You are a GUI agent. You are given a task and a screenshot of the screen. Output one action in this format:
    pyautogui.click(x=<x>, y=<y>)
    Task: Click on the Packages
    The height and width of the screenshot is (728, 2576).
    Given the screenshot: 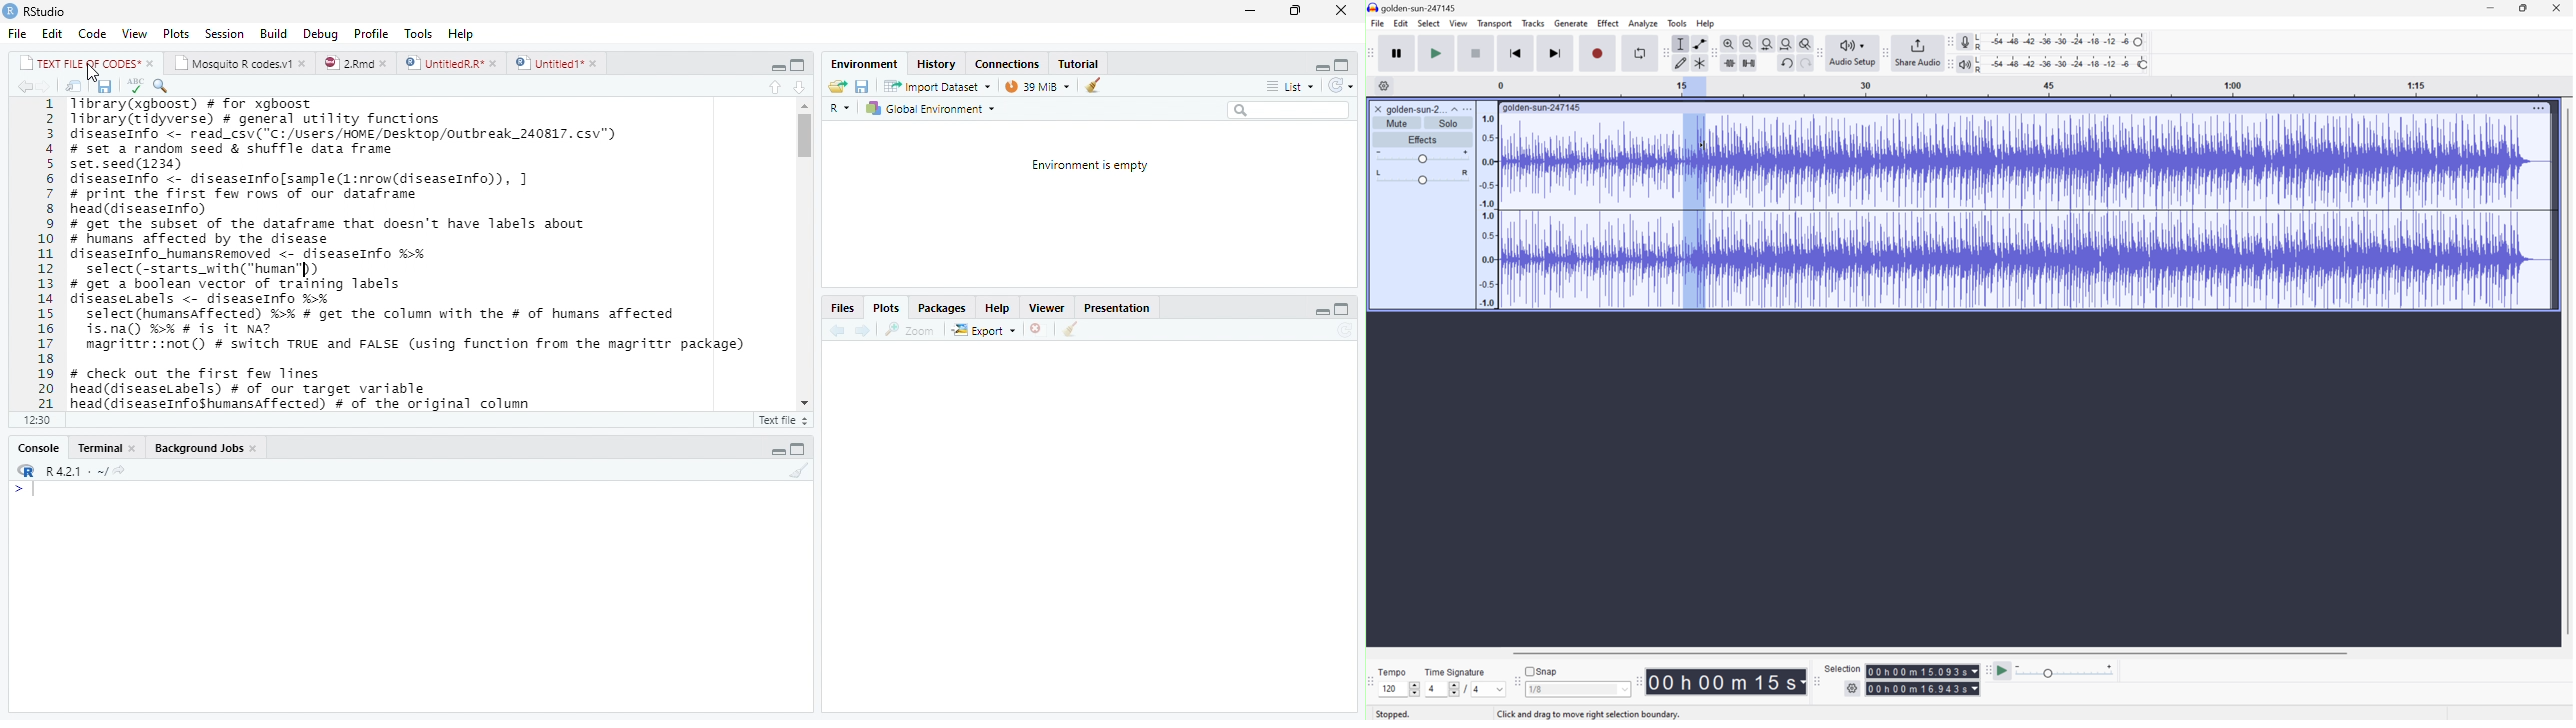 What is the action you would take?
    pyautogui.click(x=942, y=308)
    